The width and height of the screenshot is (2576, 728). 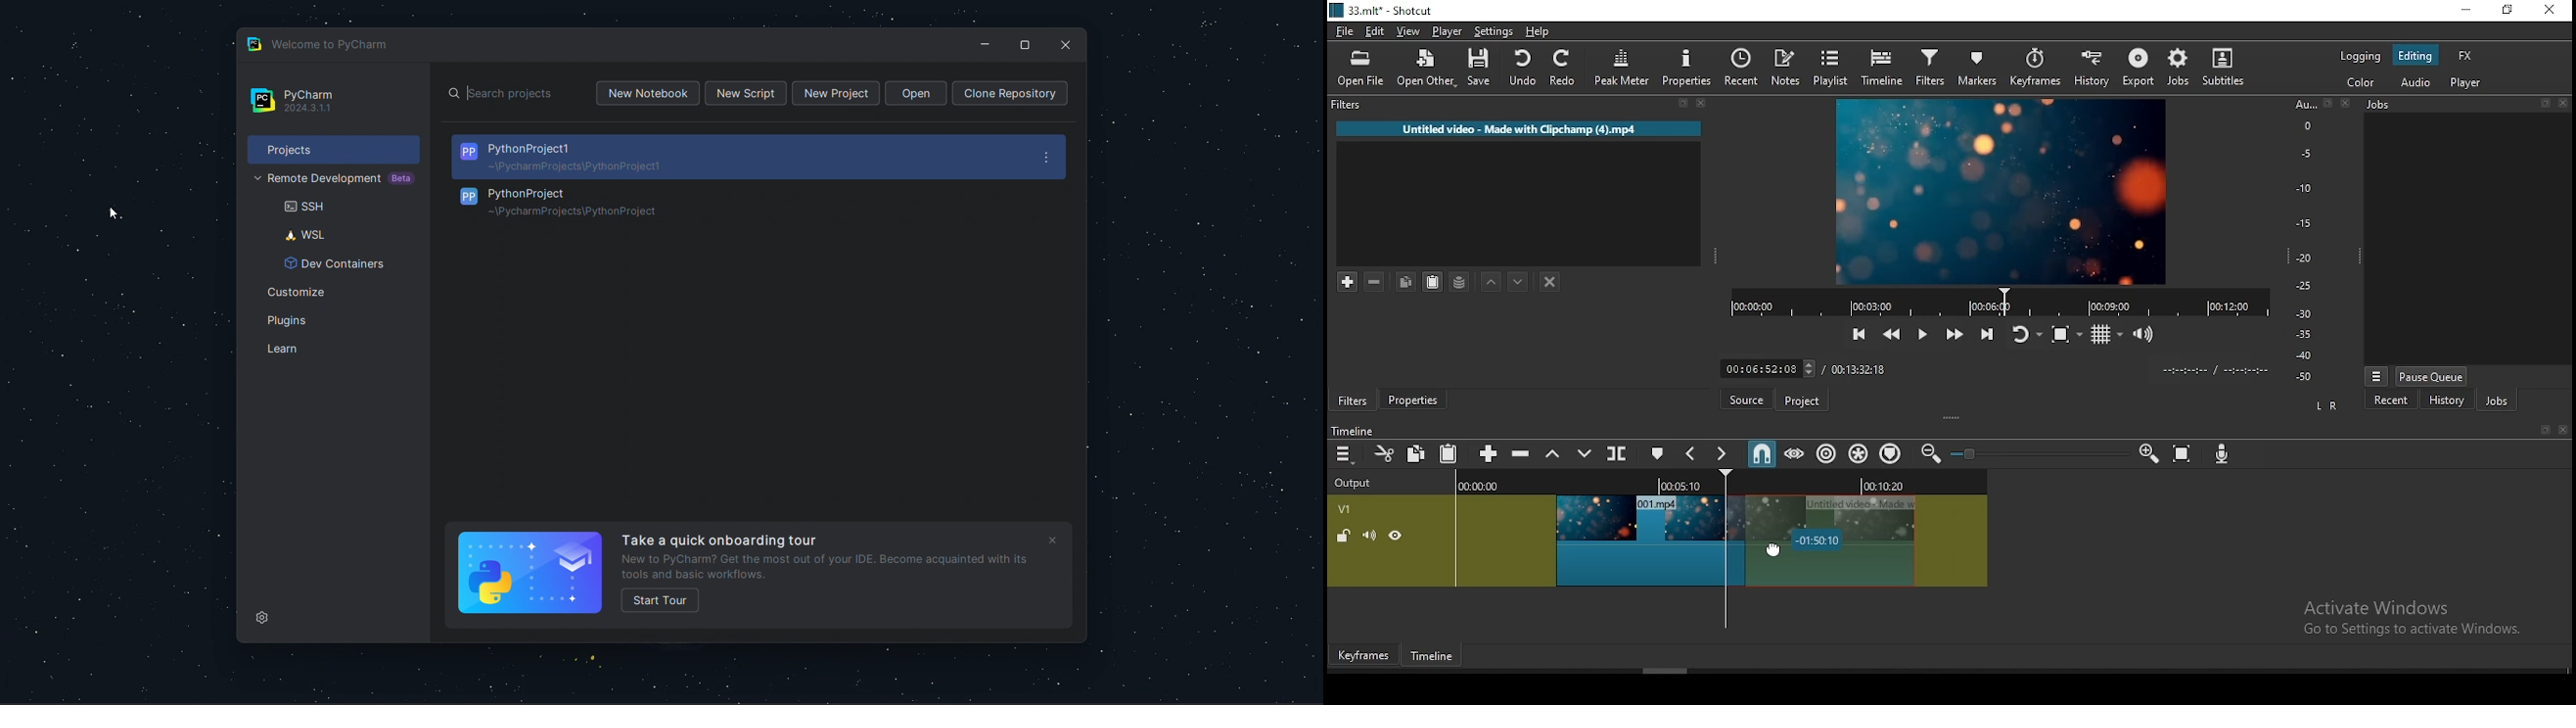 What do you see at coordinates (2177, 67) in the screenshot?
I see `jobs` at bounding box center [2177, 67].